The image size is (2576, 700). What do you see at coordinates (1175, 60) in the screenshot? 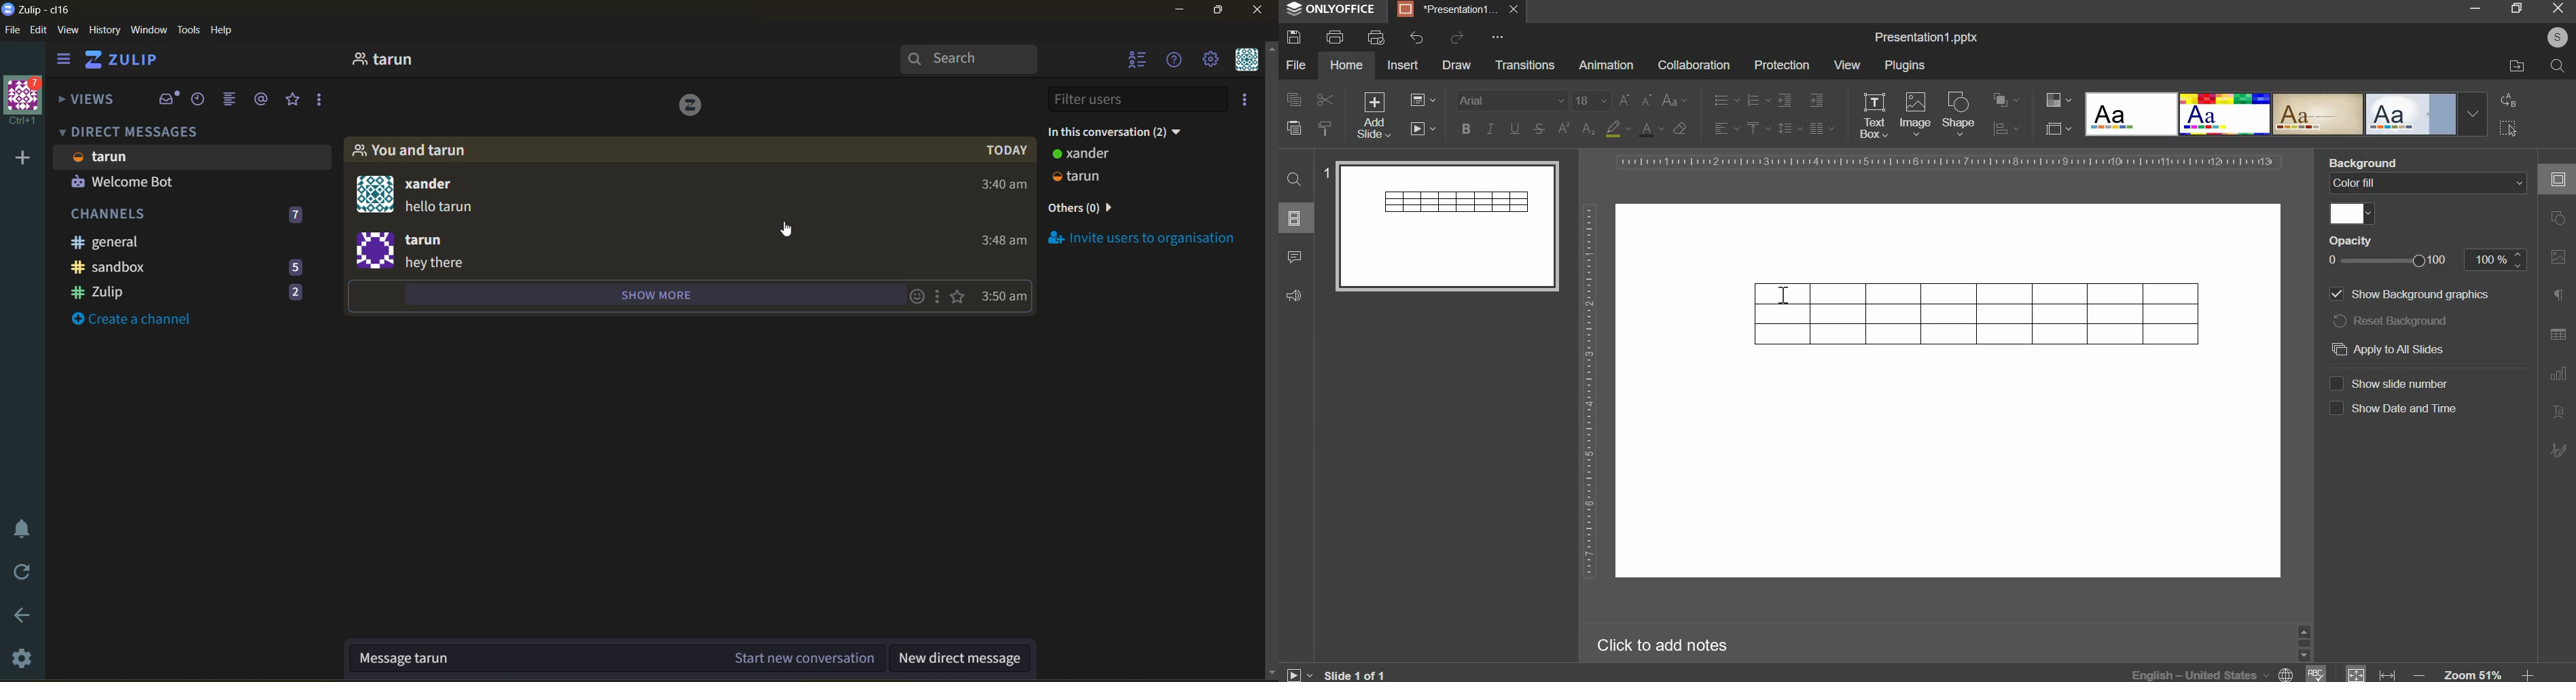
I see `help menue` at bounding box center [1175, 60].